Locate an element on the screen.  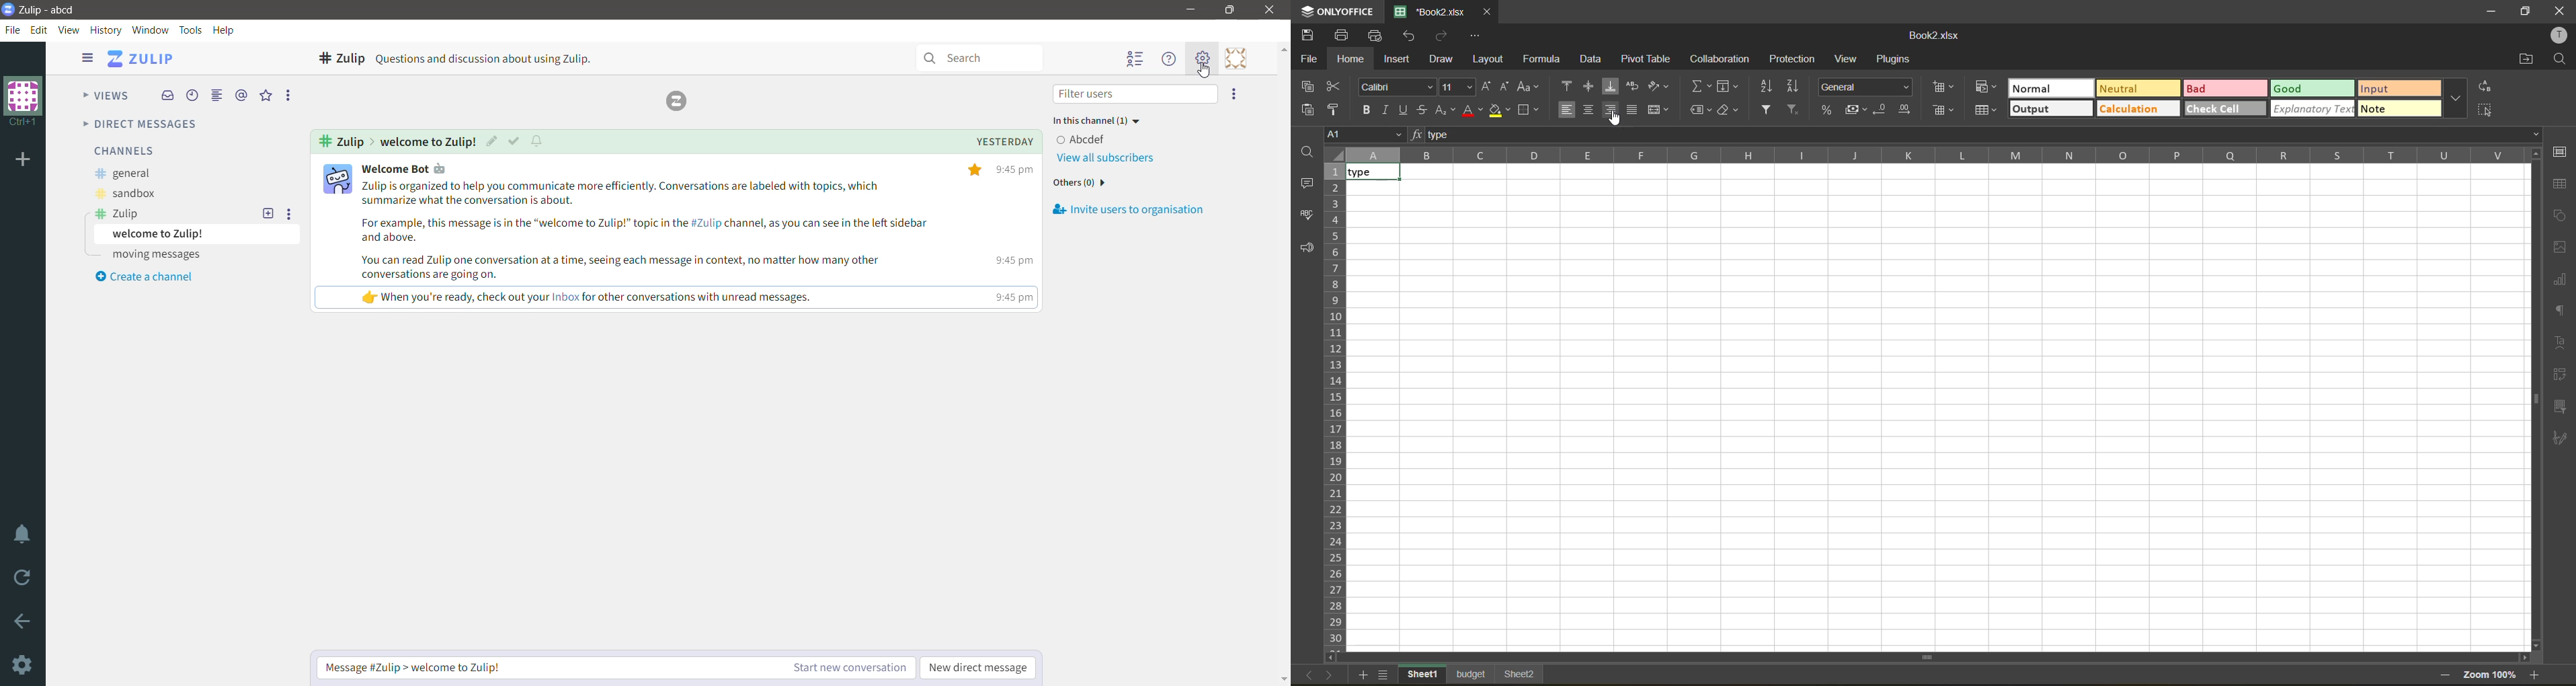
formula bar is located at coordinates (1986, 135).